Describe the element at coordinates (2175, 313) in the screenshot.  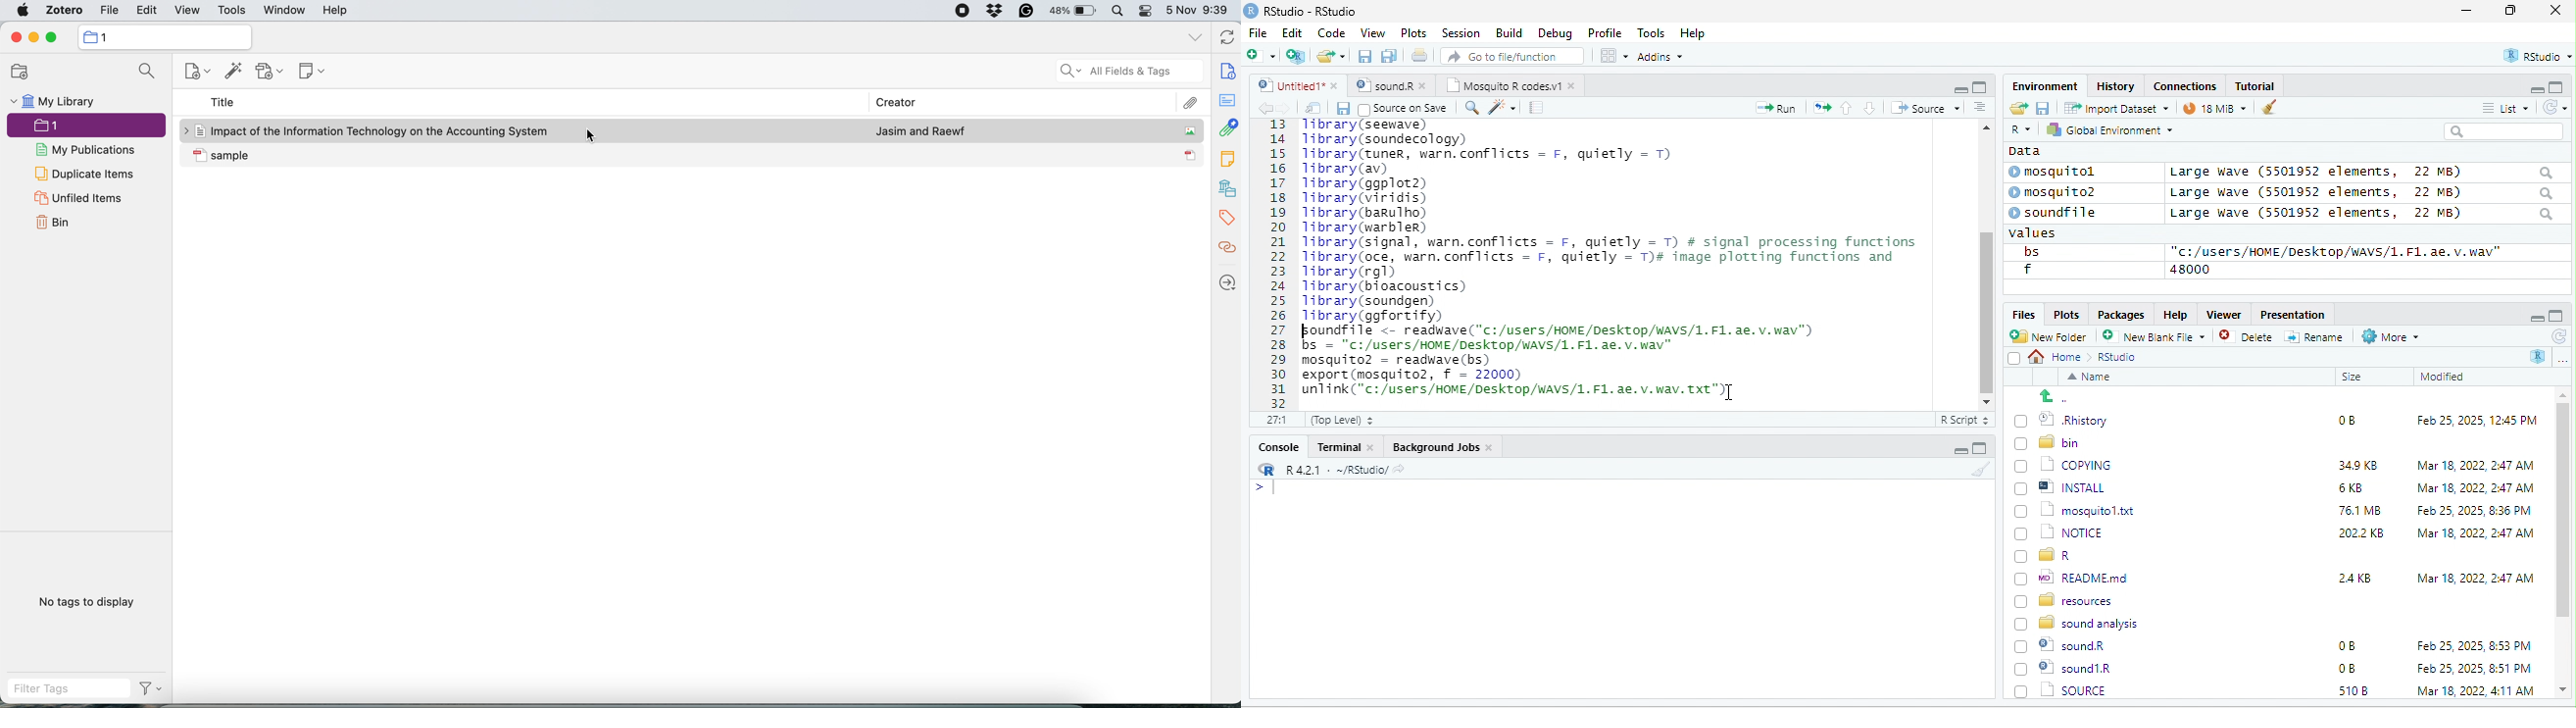
I see `Help` at that location.